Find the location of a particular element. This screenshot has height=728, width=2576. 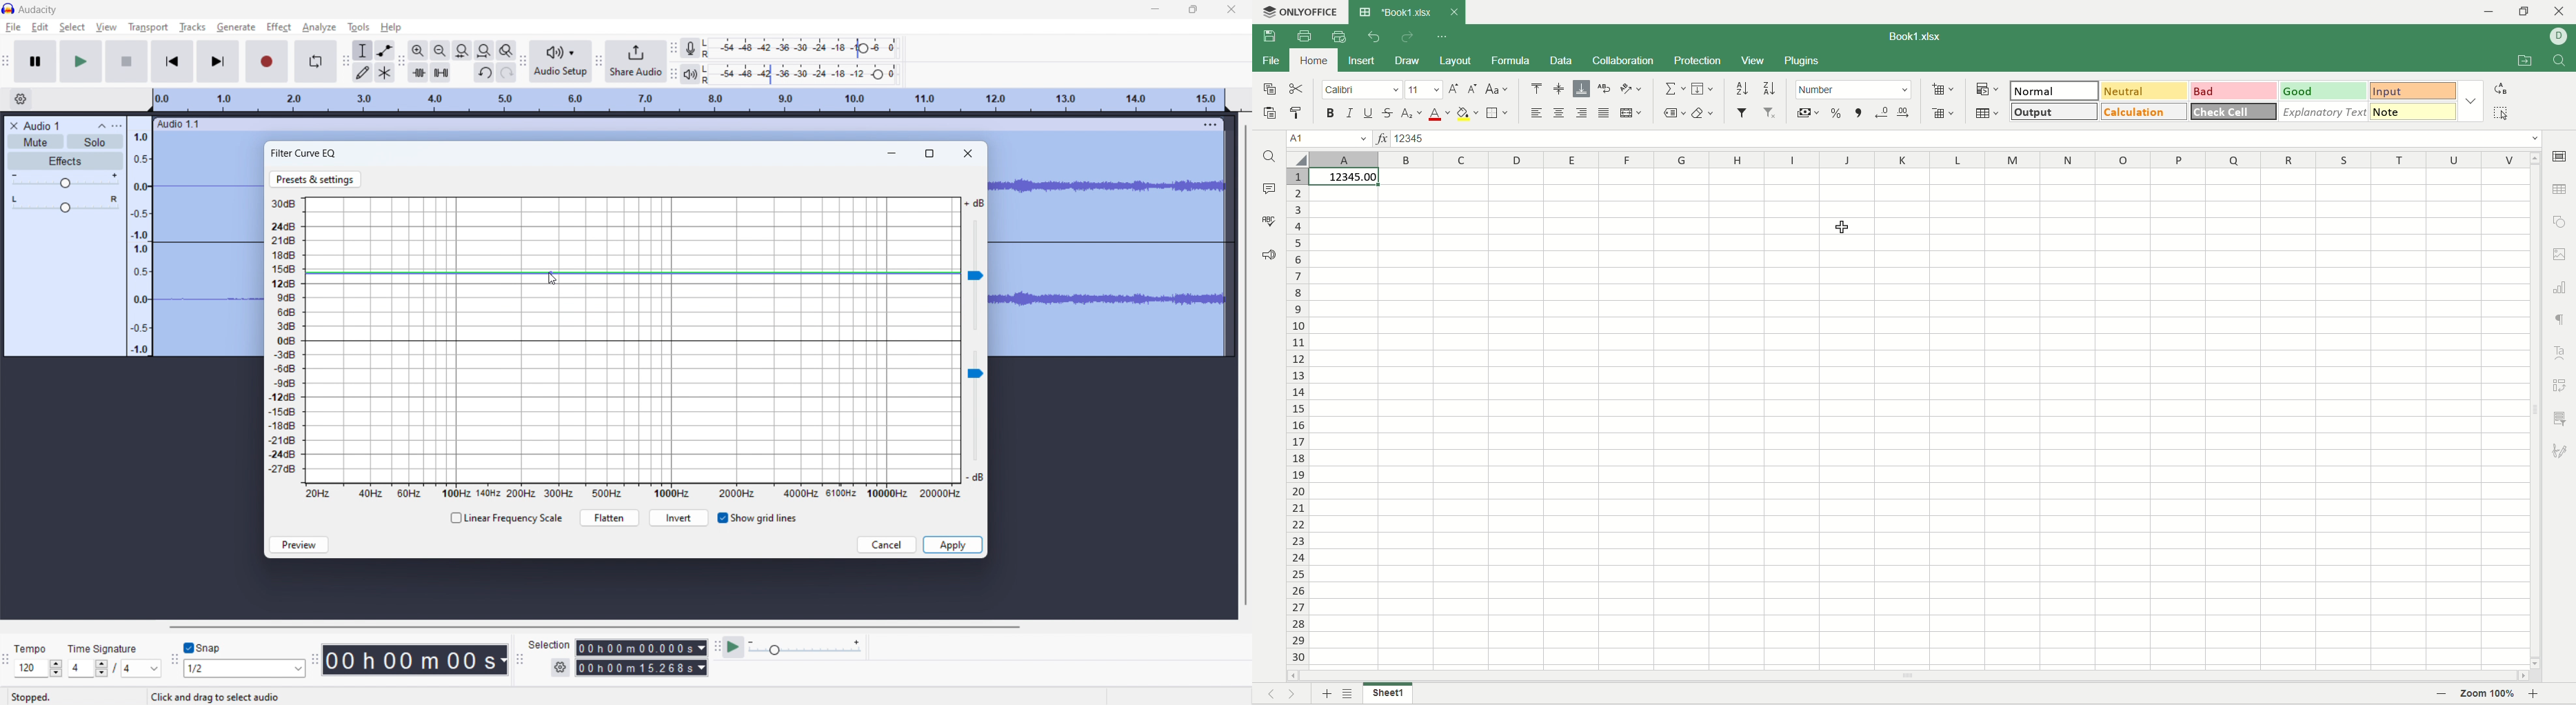

zoom out is located at coordinates (440, 50).